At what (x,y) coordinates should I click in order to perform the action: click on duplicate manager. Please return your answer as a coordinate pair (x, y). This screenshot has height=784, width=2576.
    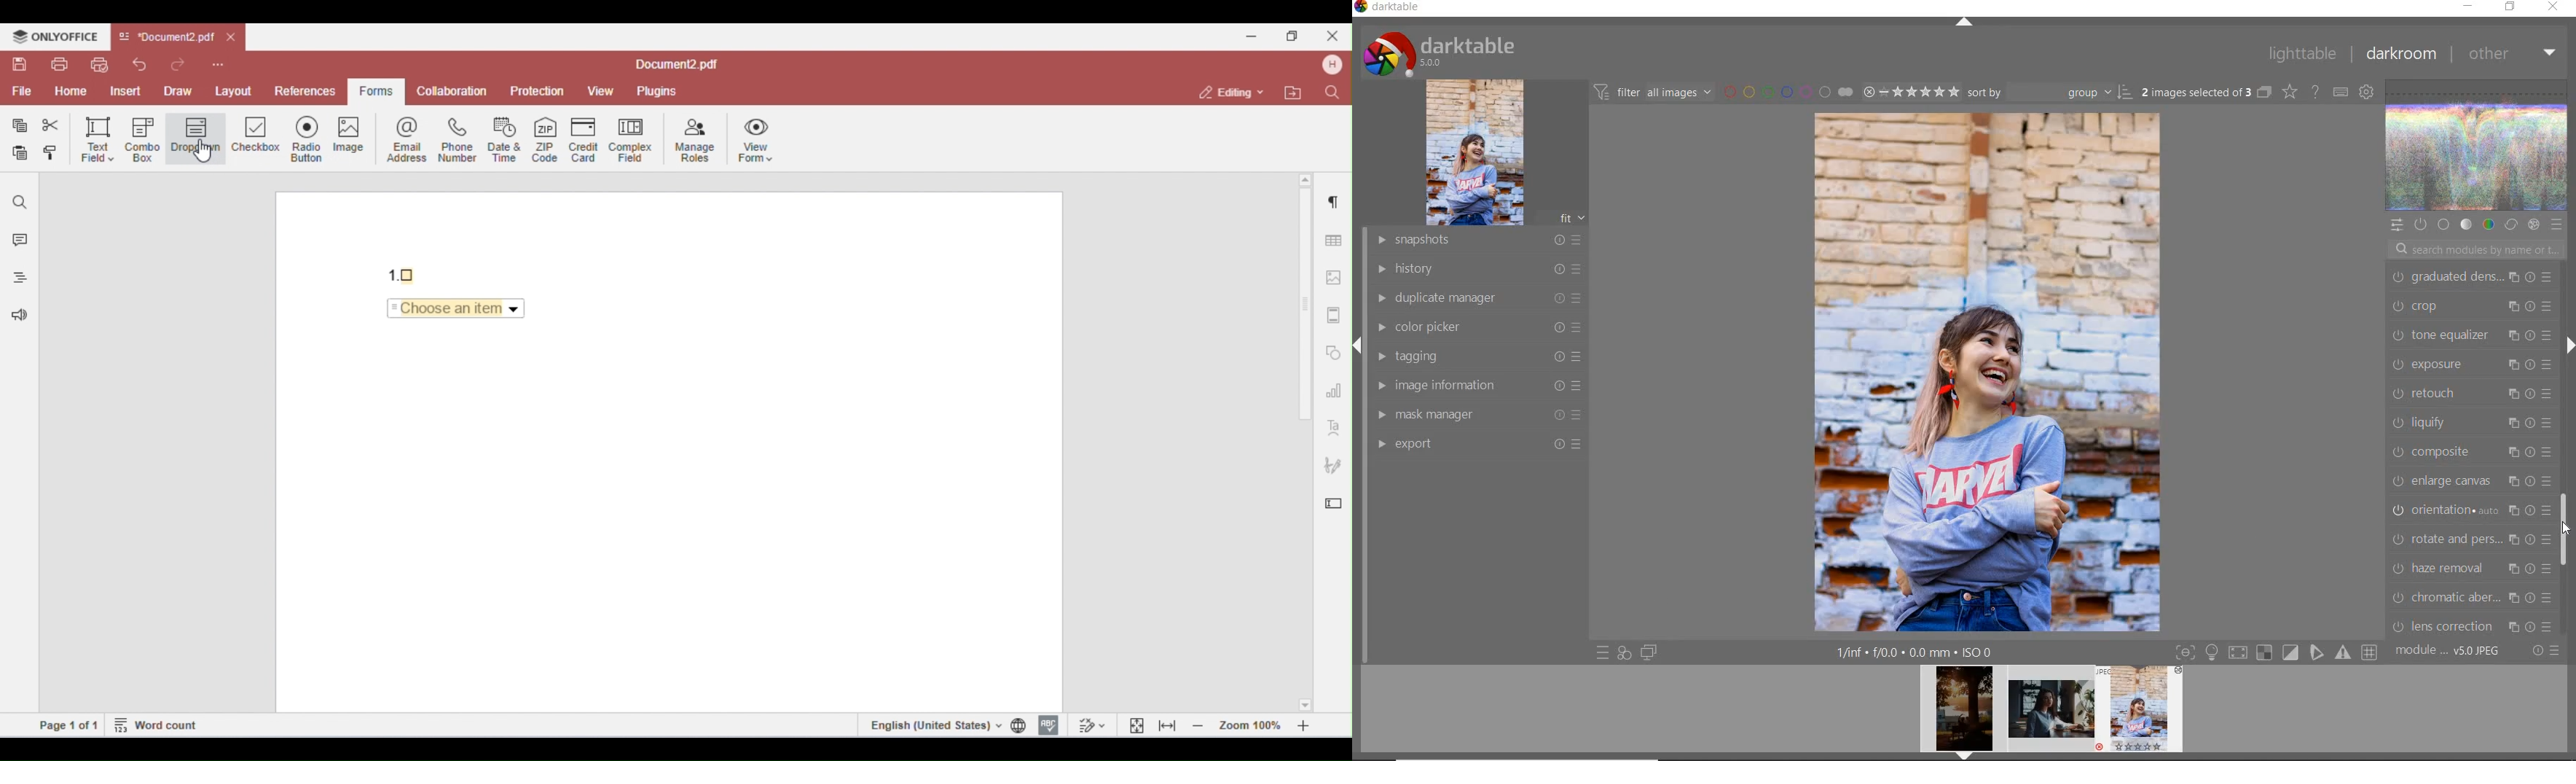
    Looking at the image, I should click on (1480, 298).